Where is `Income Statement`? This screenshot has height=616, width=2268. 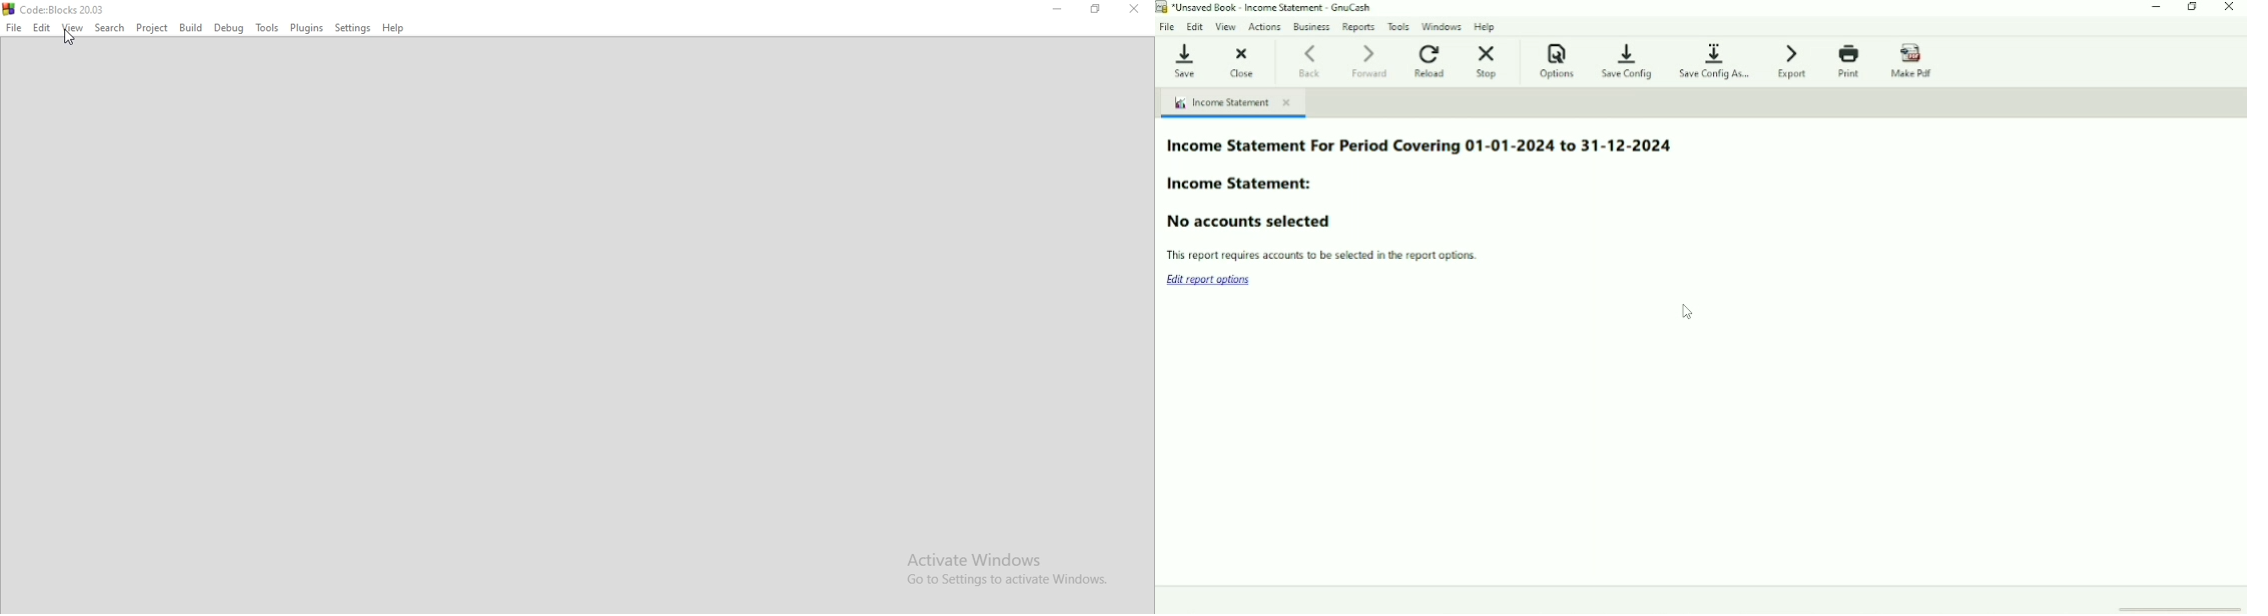 Income Statement is located at coordinates (1232, 102).